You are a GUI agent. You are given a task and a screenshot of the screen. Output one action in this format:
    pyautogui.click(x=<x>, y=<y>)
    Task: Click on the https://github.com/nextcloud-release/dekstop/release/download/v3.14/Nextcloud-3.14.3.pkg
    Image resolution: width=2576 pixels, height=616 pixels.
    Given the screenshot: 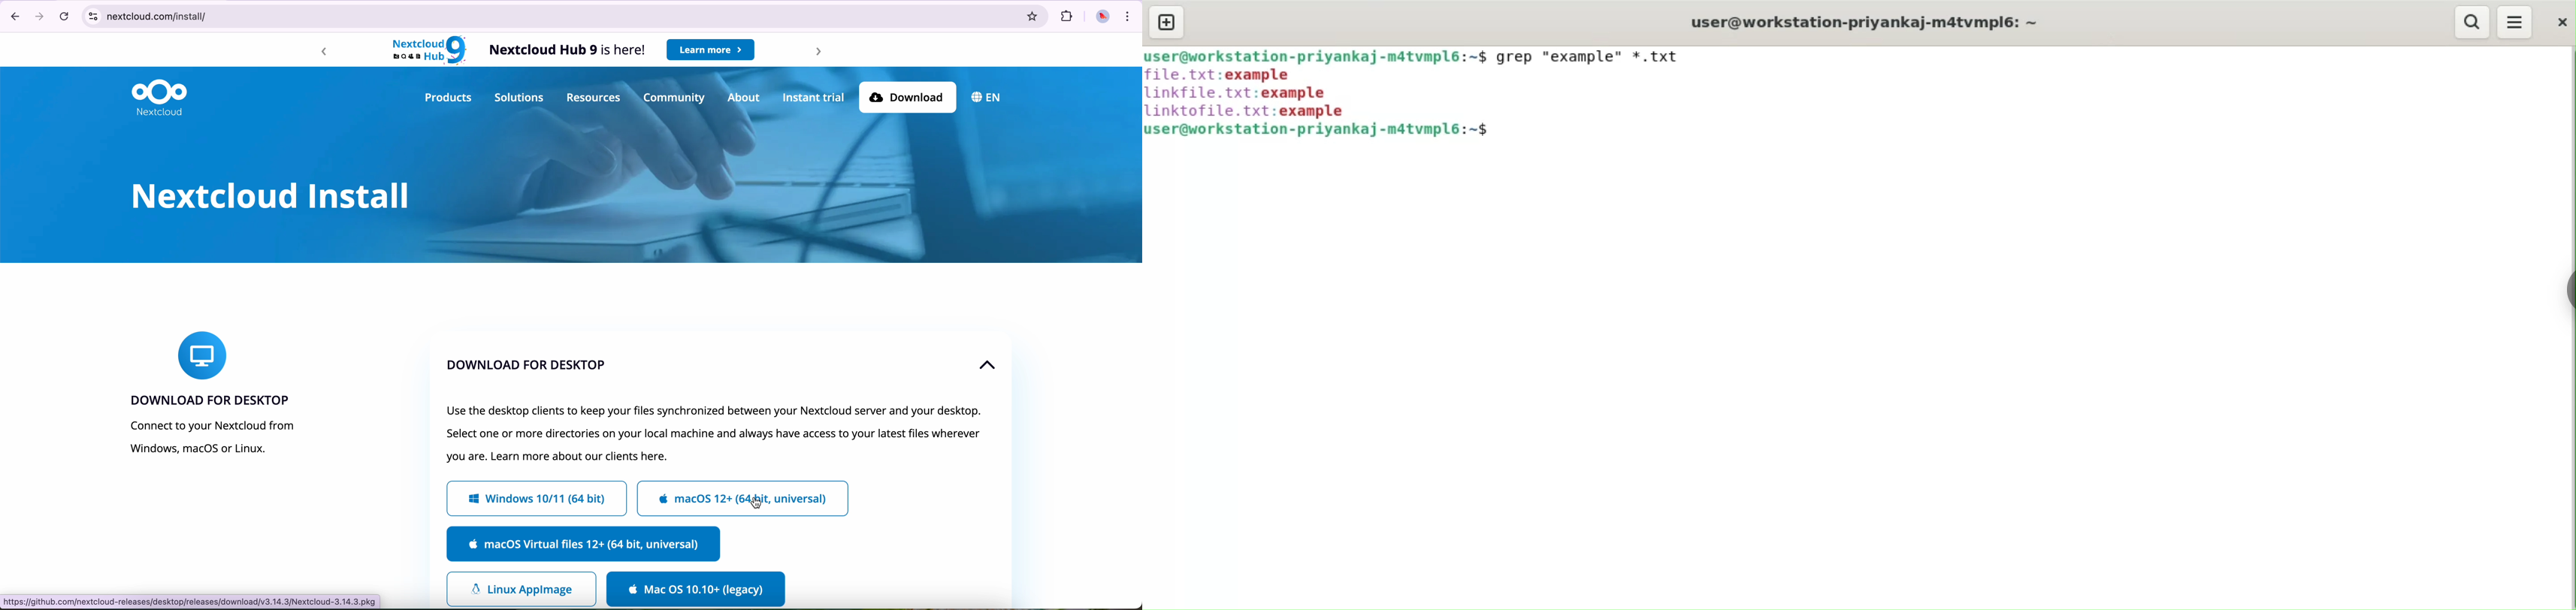 What is the action you would take?
    pyautogui.click(x=203, y=600)
    